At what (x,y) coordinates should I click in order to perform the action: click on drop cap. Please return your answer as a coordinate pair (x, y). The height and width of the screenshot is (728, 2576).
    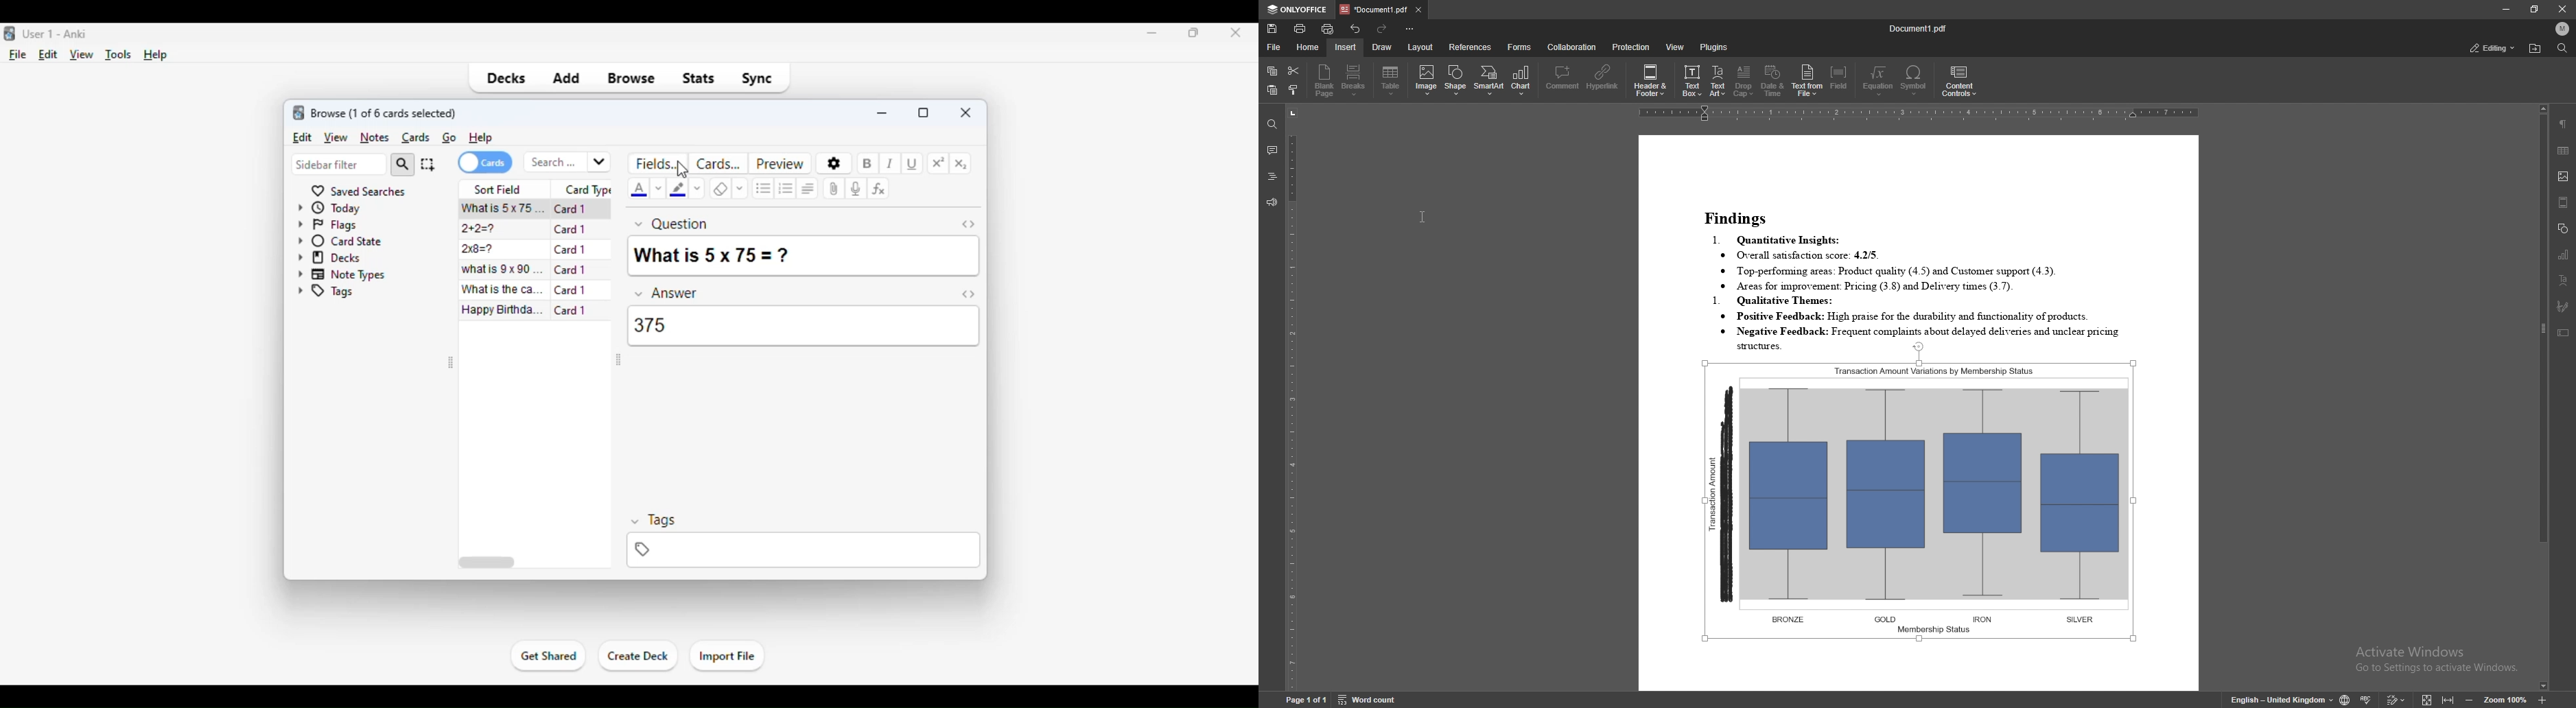
    Looking at the image, I should click on (1745, 80).